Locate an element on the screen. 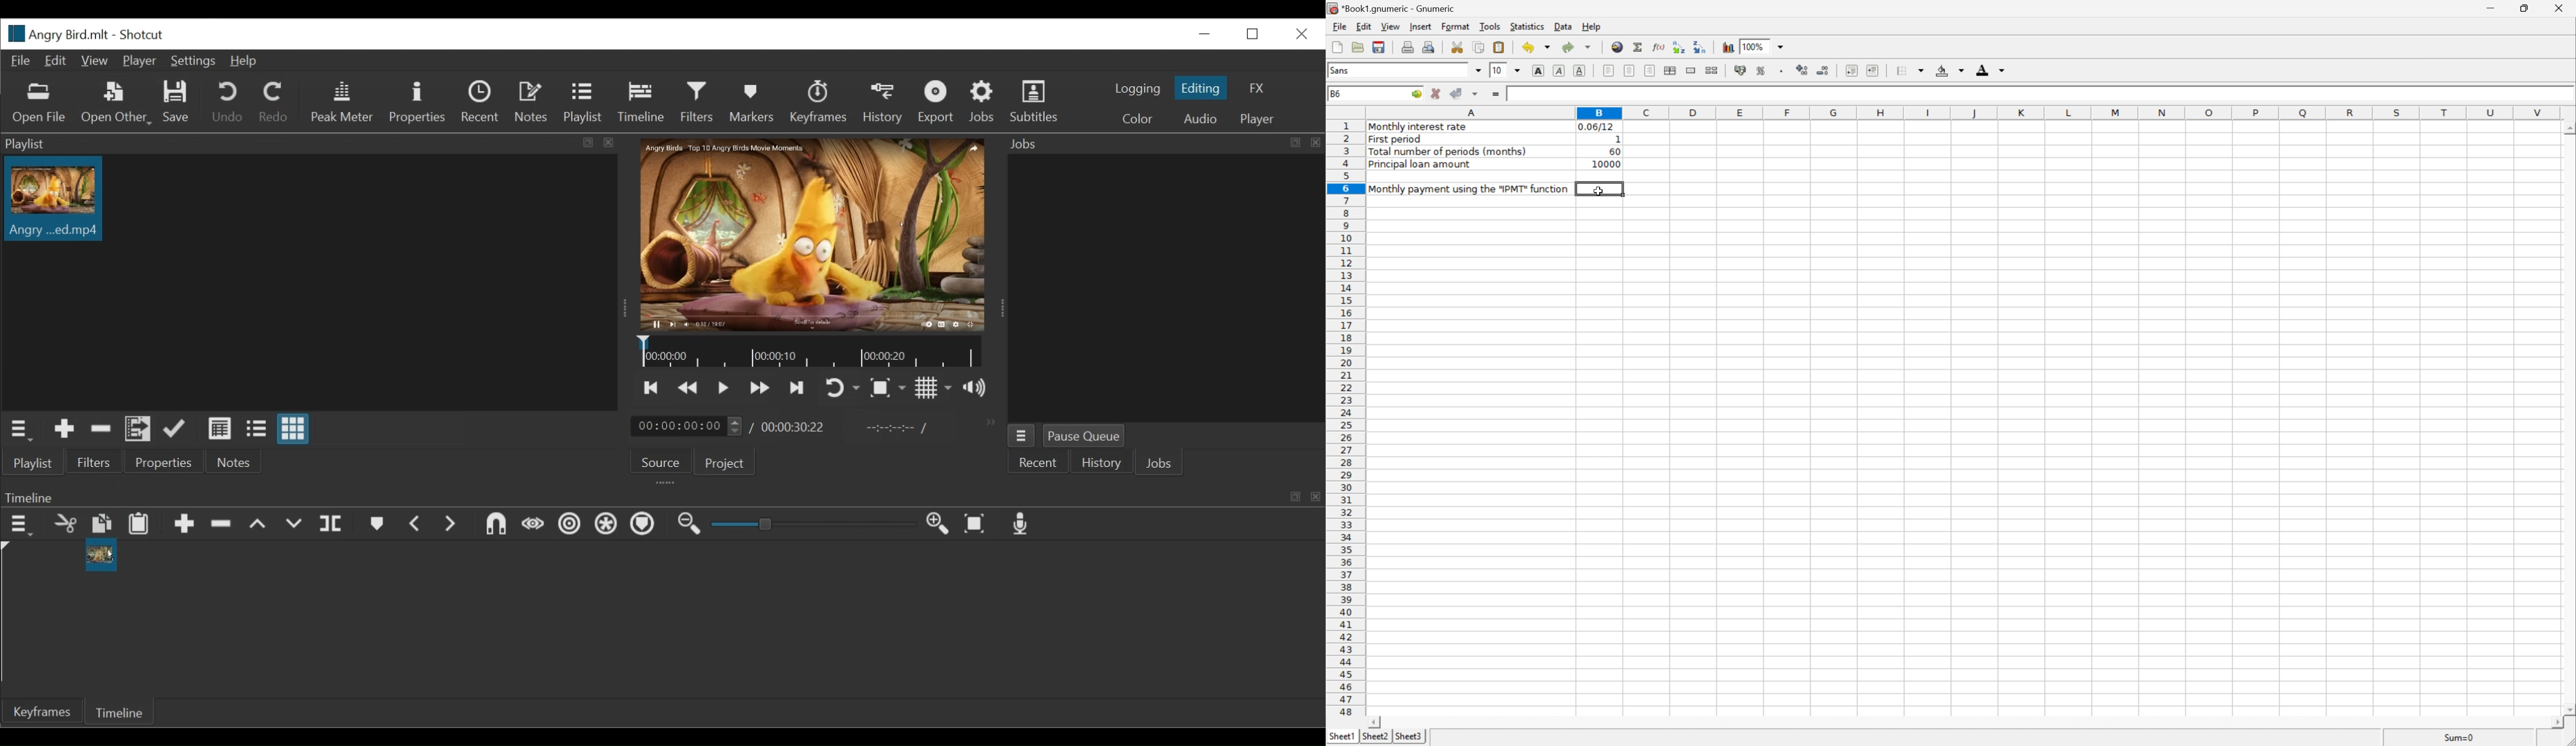 The height and width of the screenshot is (756, 2576). Scroll Down is located at coordinates (2569, 709).